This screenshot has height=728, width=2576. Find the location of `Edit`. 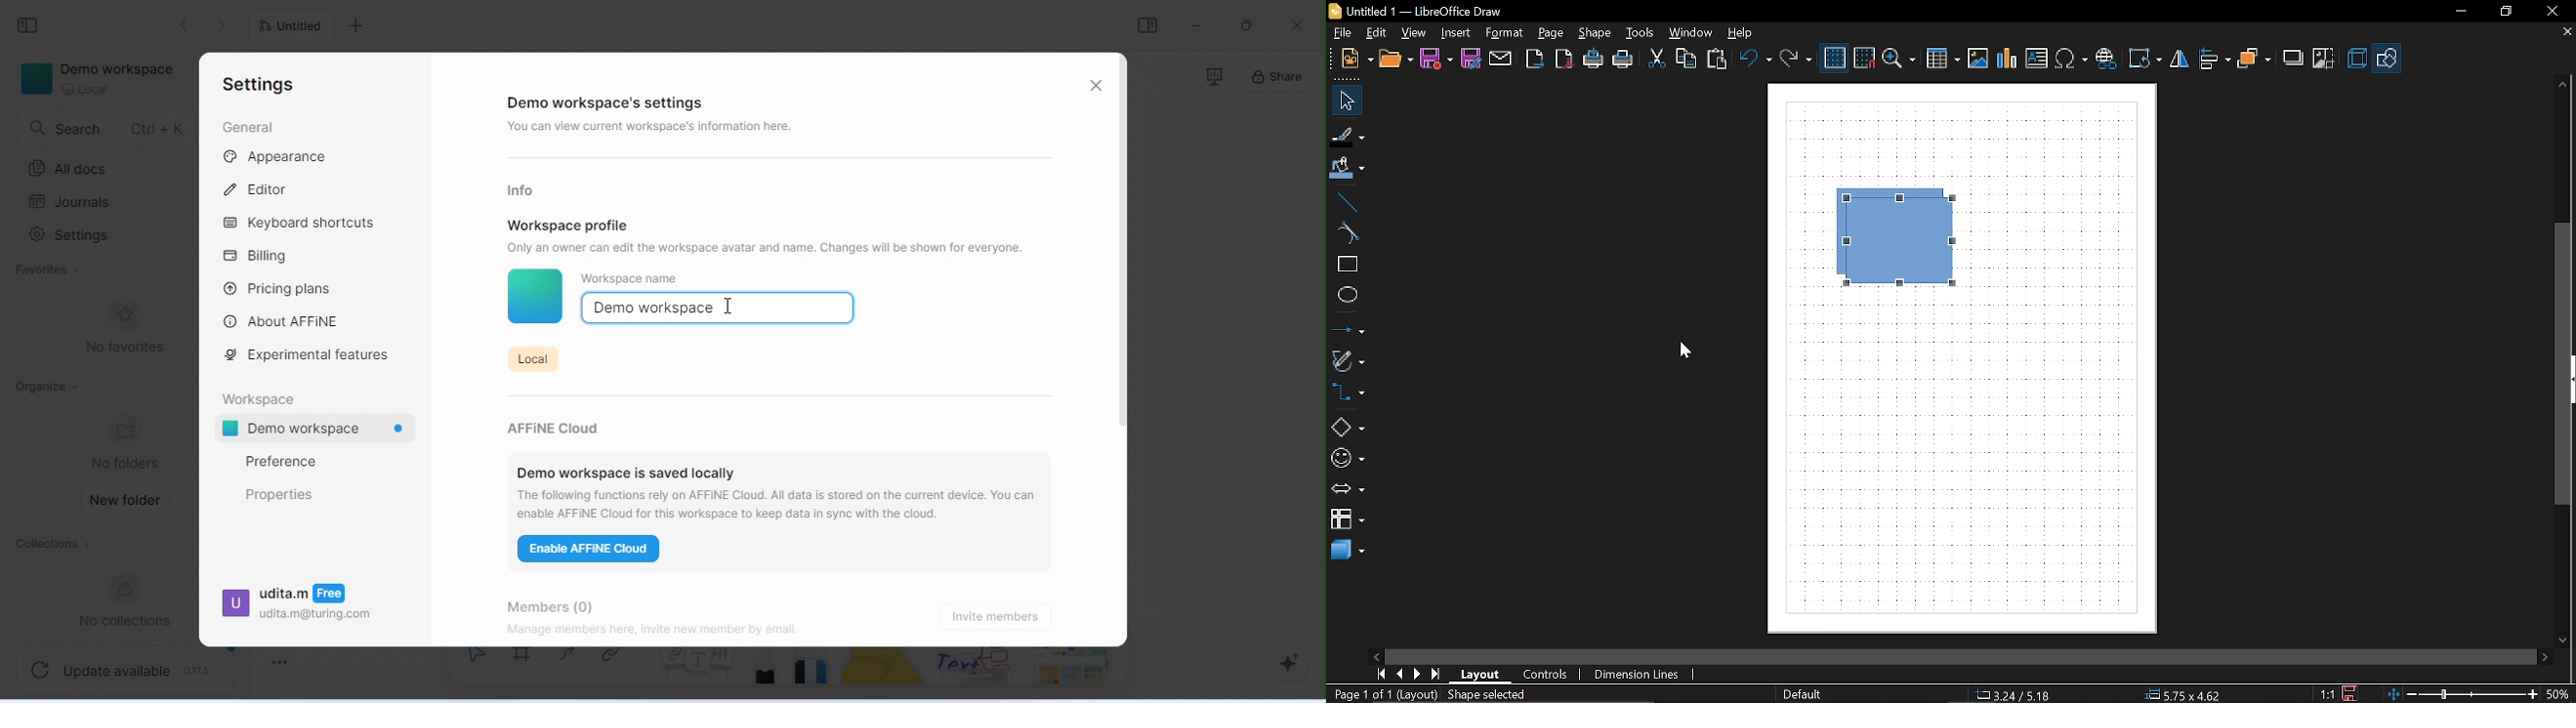

Edit is located at coordinates (1375, 32).